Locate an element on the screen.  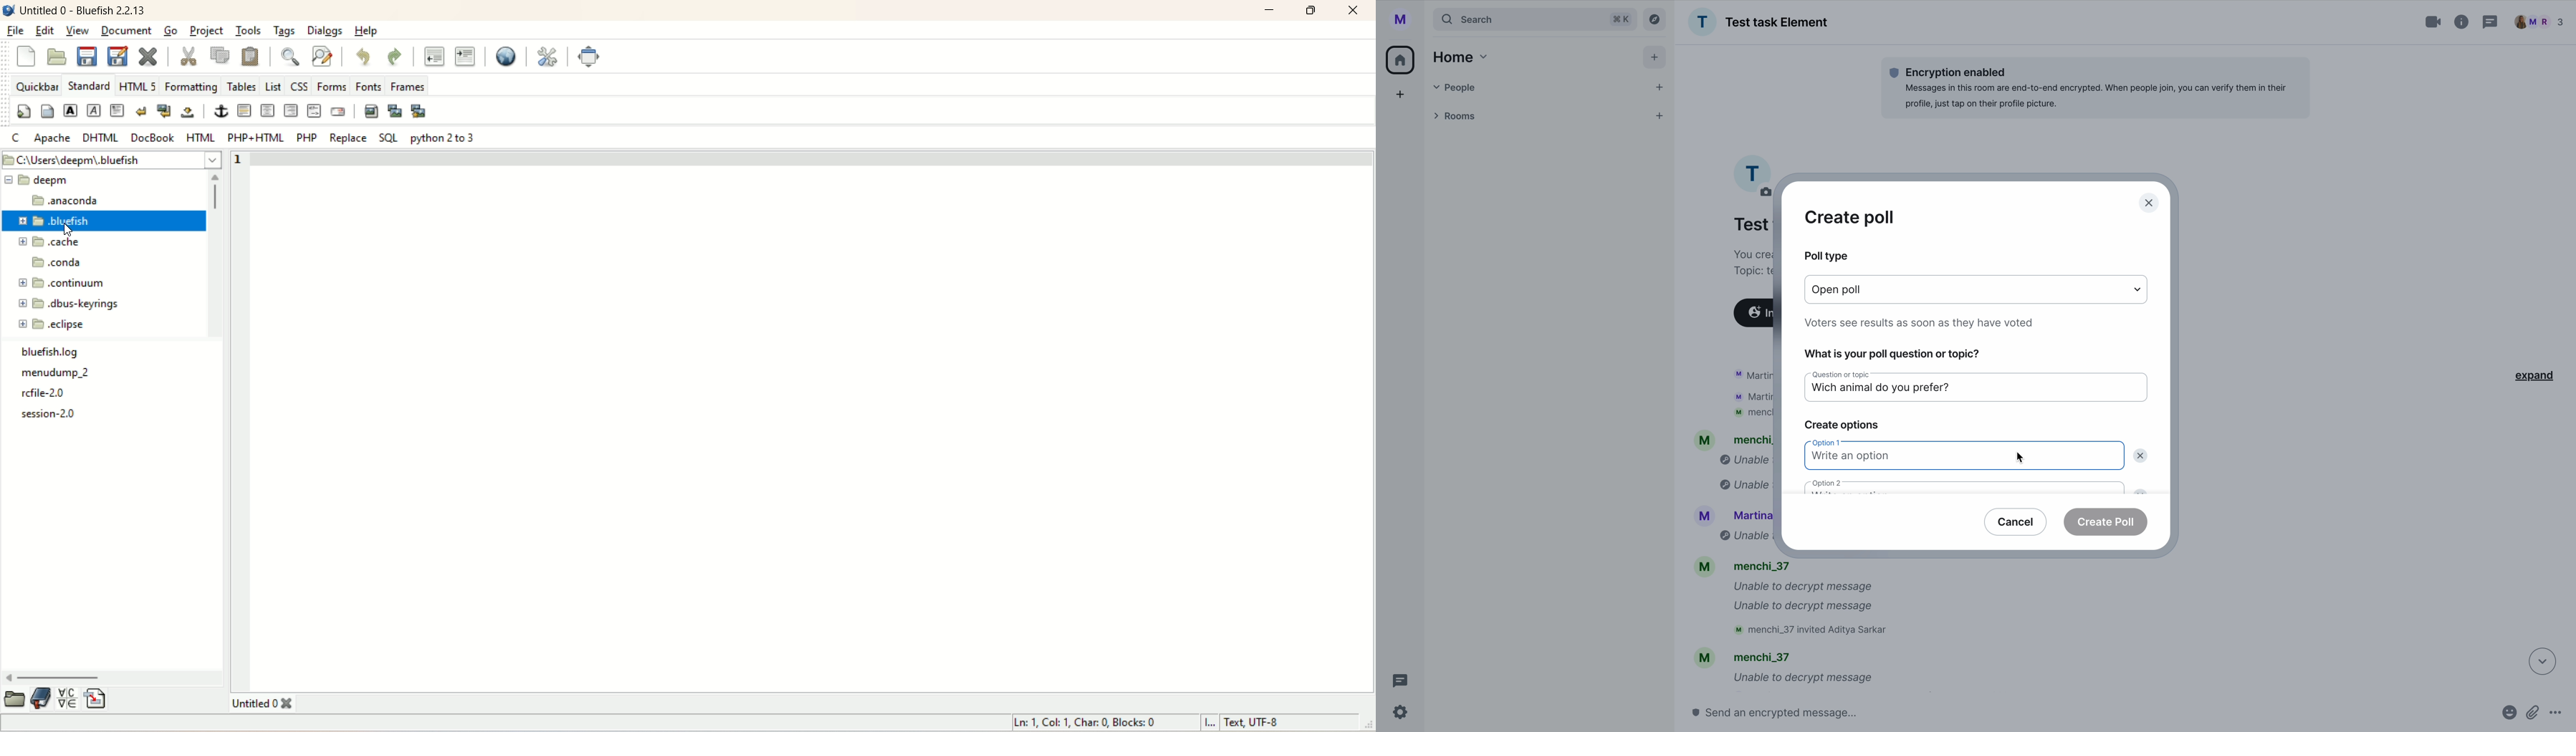
video call is located at coordinates (2434, 22).